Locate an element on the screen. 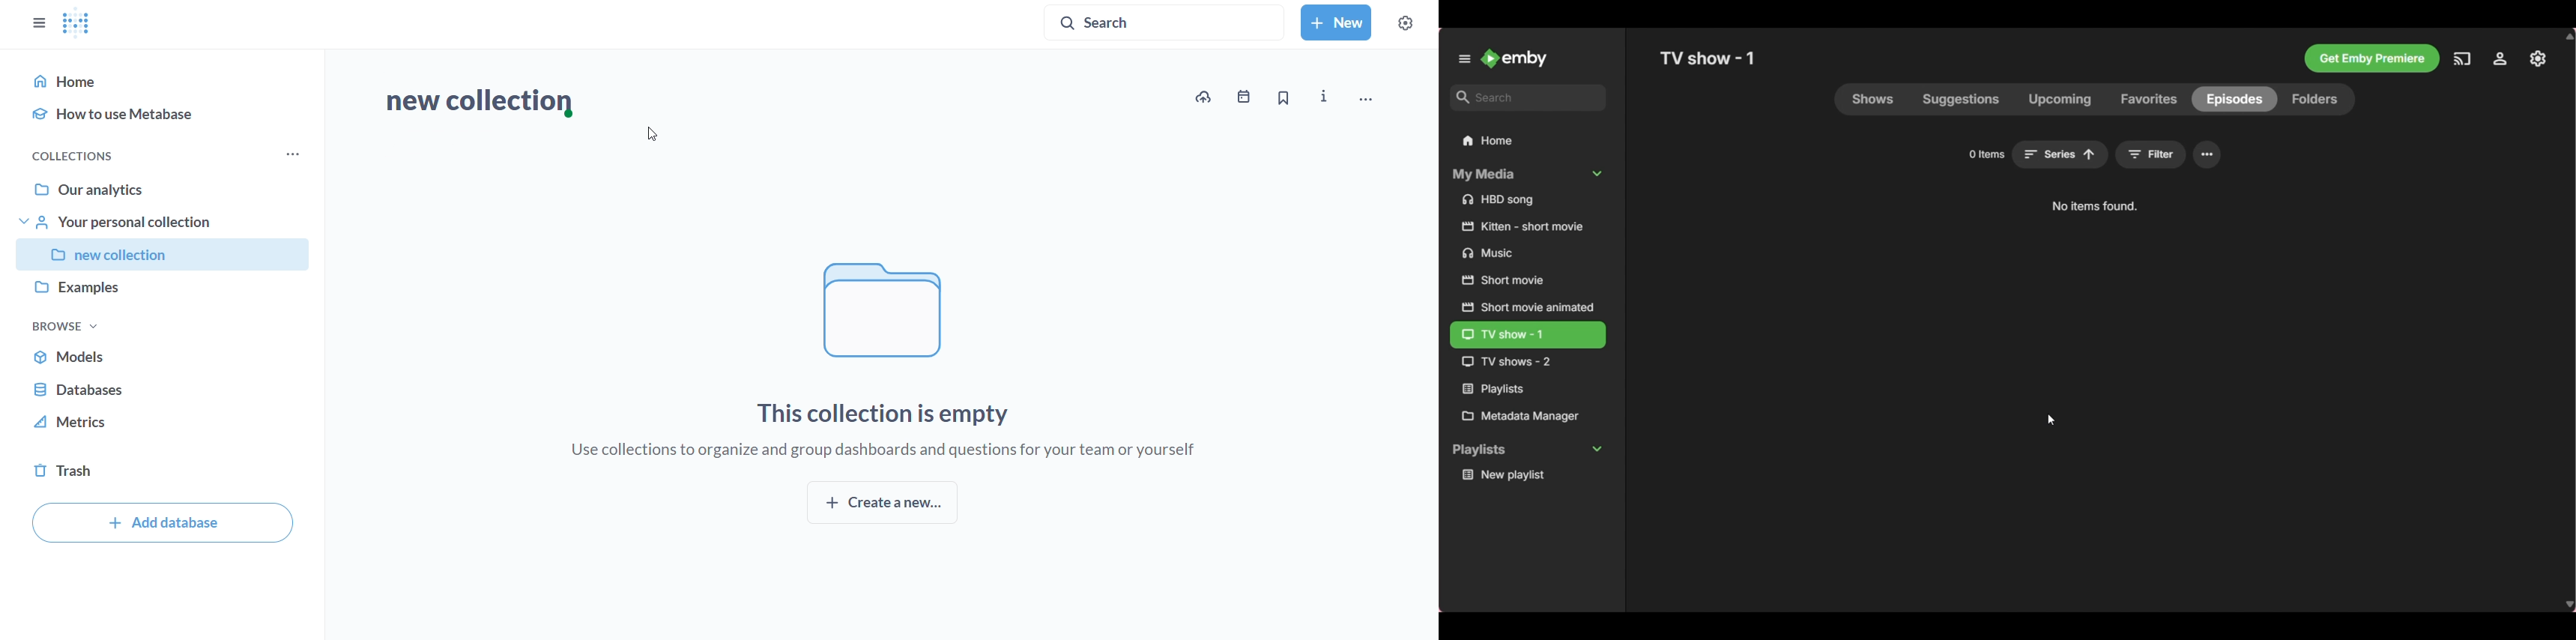 The height and width of the screenshot is (644, 2576). settings is located at coordinates (1413, 19).